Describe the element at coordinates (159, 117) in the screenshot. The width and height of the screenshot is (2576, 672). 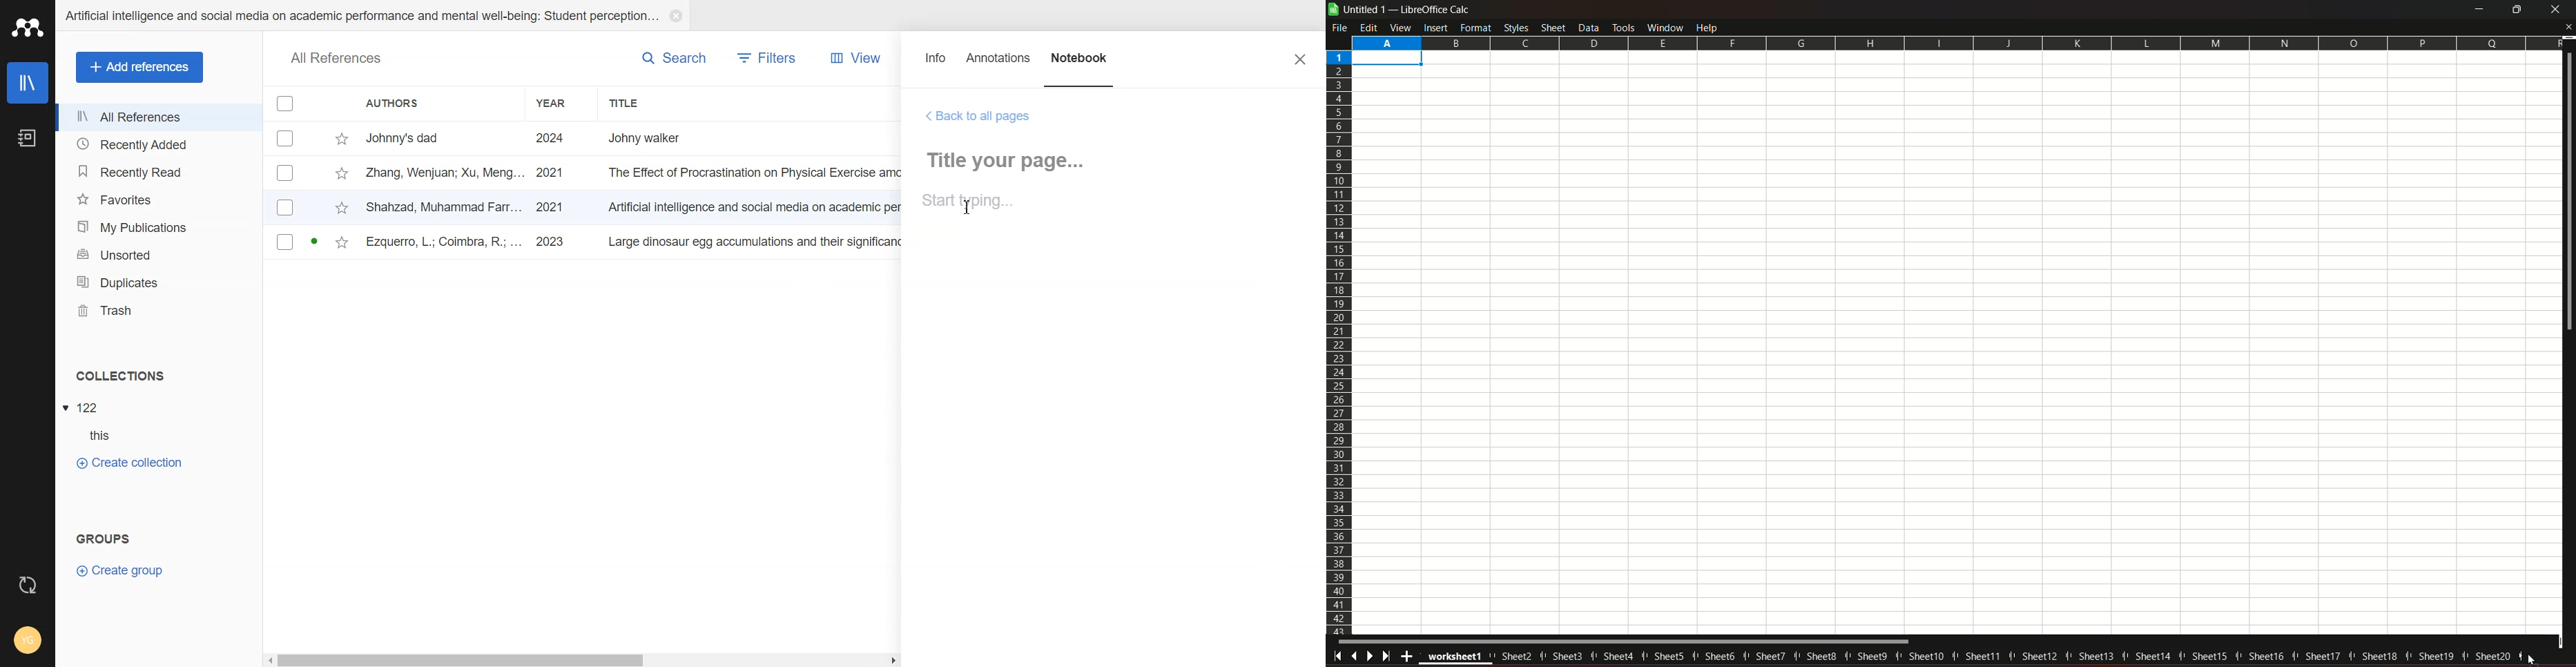
I see `All References` at that location.